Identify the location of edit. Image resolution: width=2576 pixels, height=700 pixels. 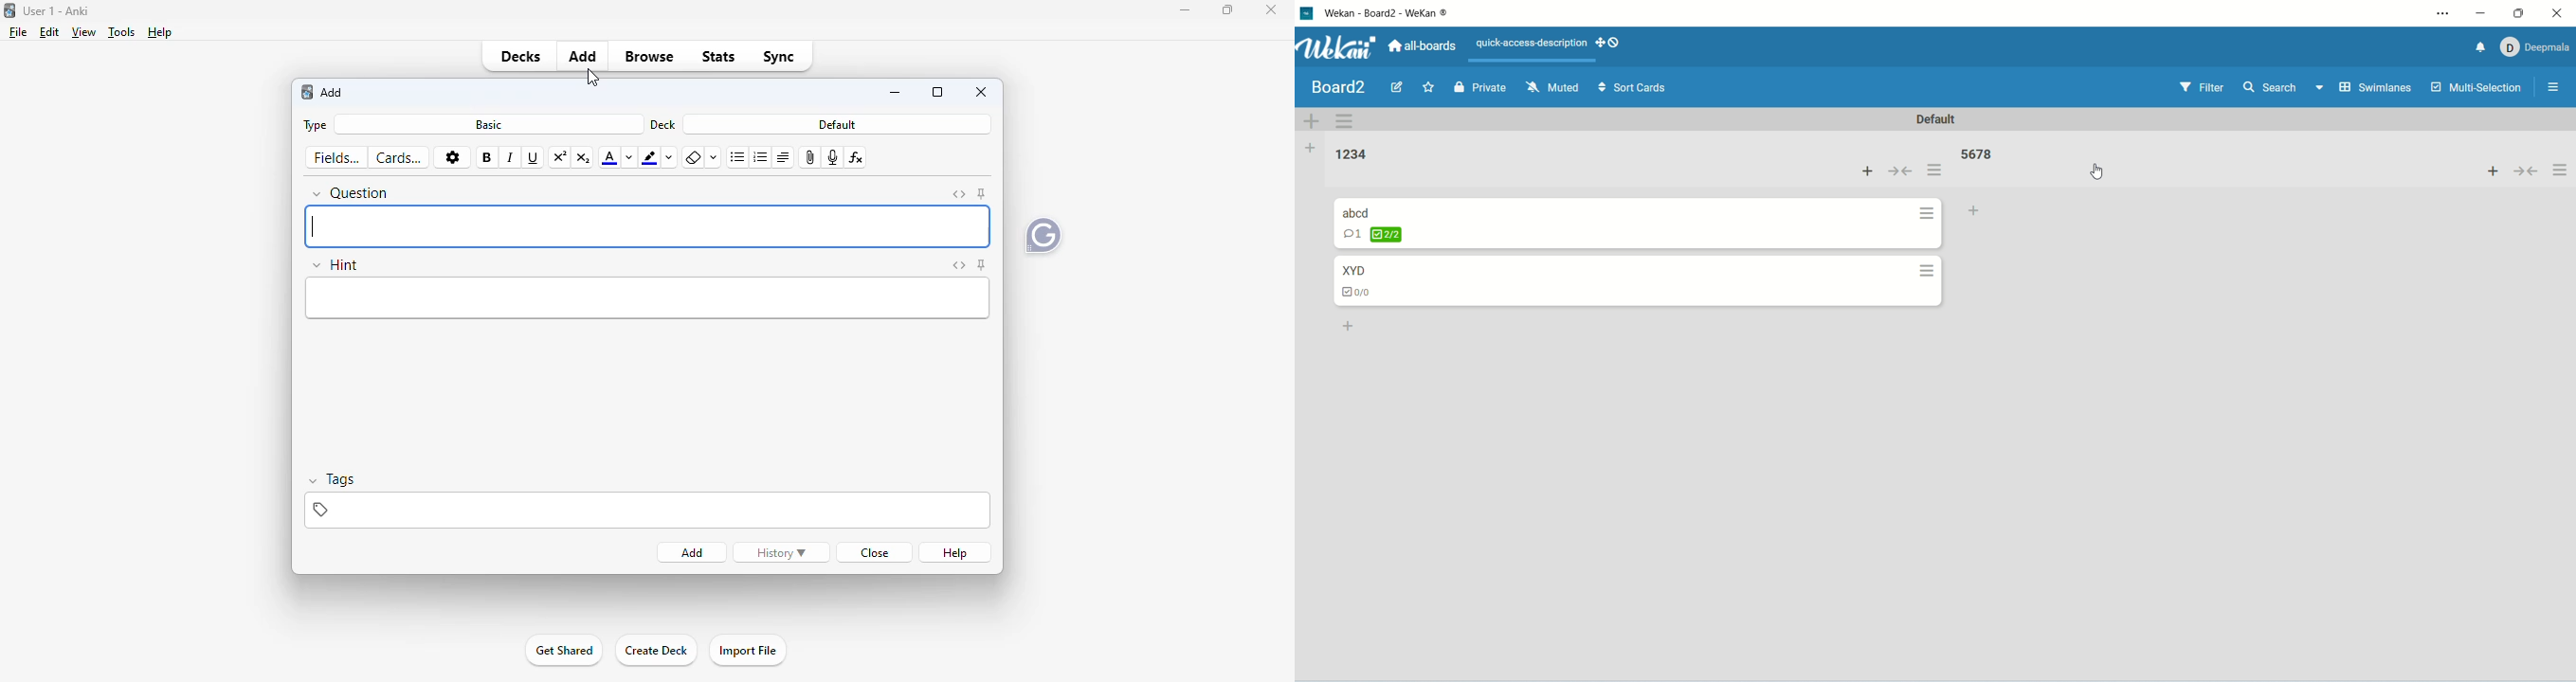
(50, 32).